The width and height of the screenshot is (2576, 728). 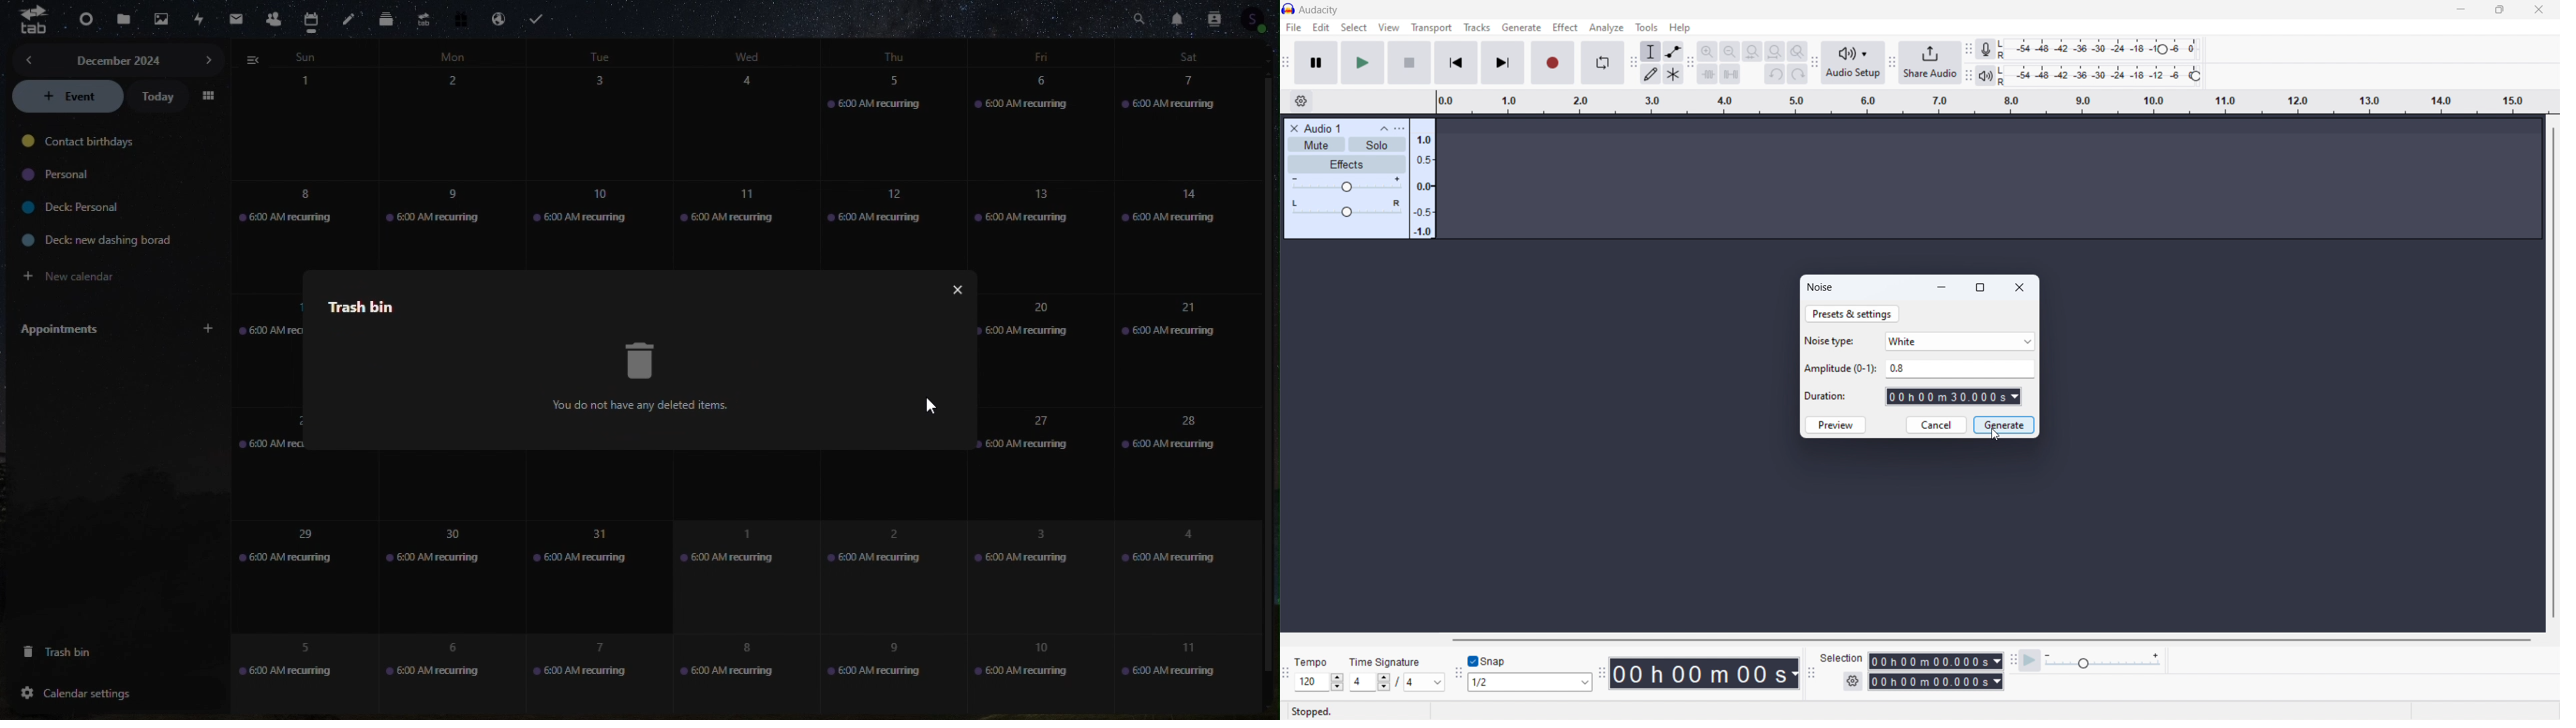 What do you see at coordinates (1190, 128) in the screenshot?
I see `7` at bounding box center [1190, 128].